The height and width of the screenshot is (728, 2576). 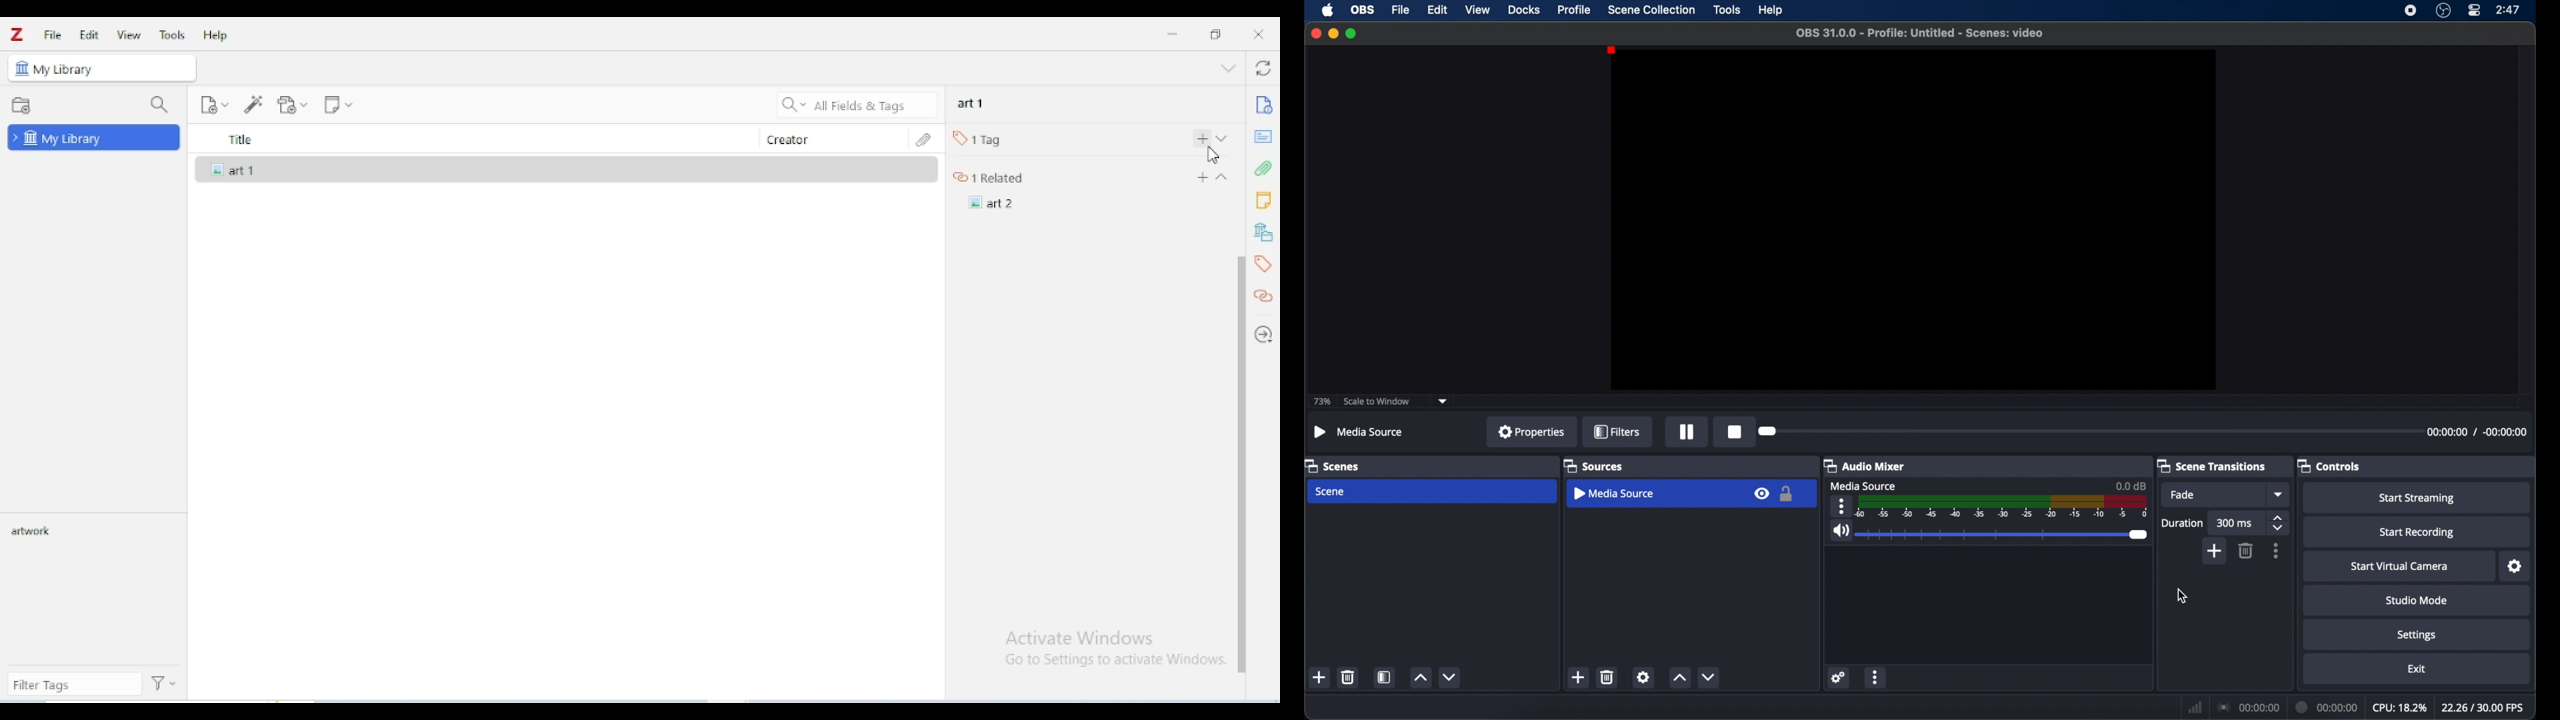 What do you see at coordinates (1762, 494) in the screenshot?
I see `eye` at bounding box center [1762, 494].